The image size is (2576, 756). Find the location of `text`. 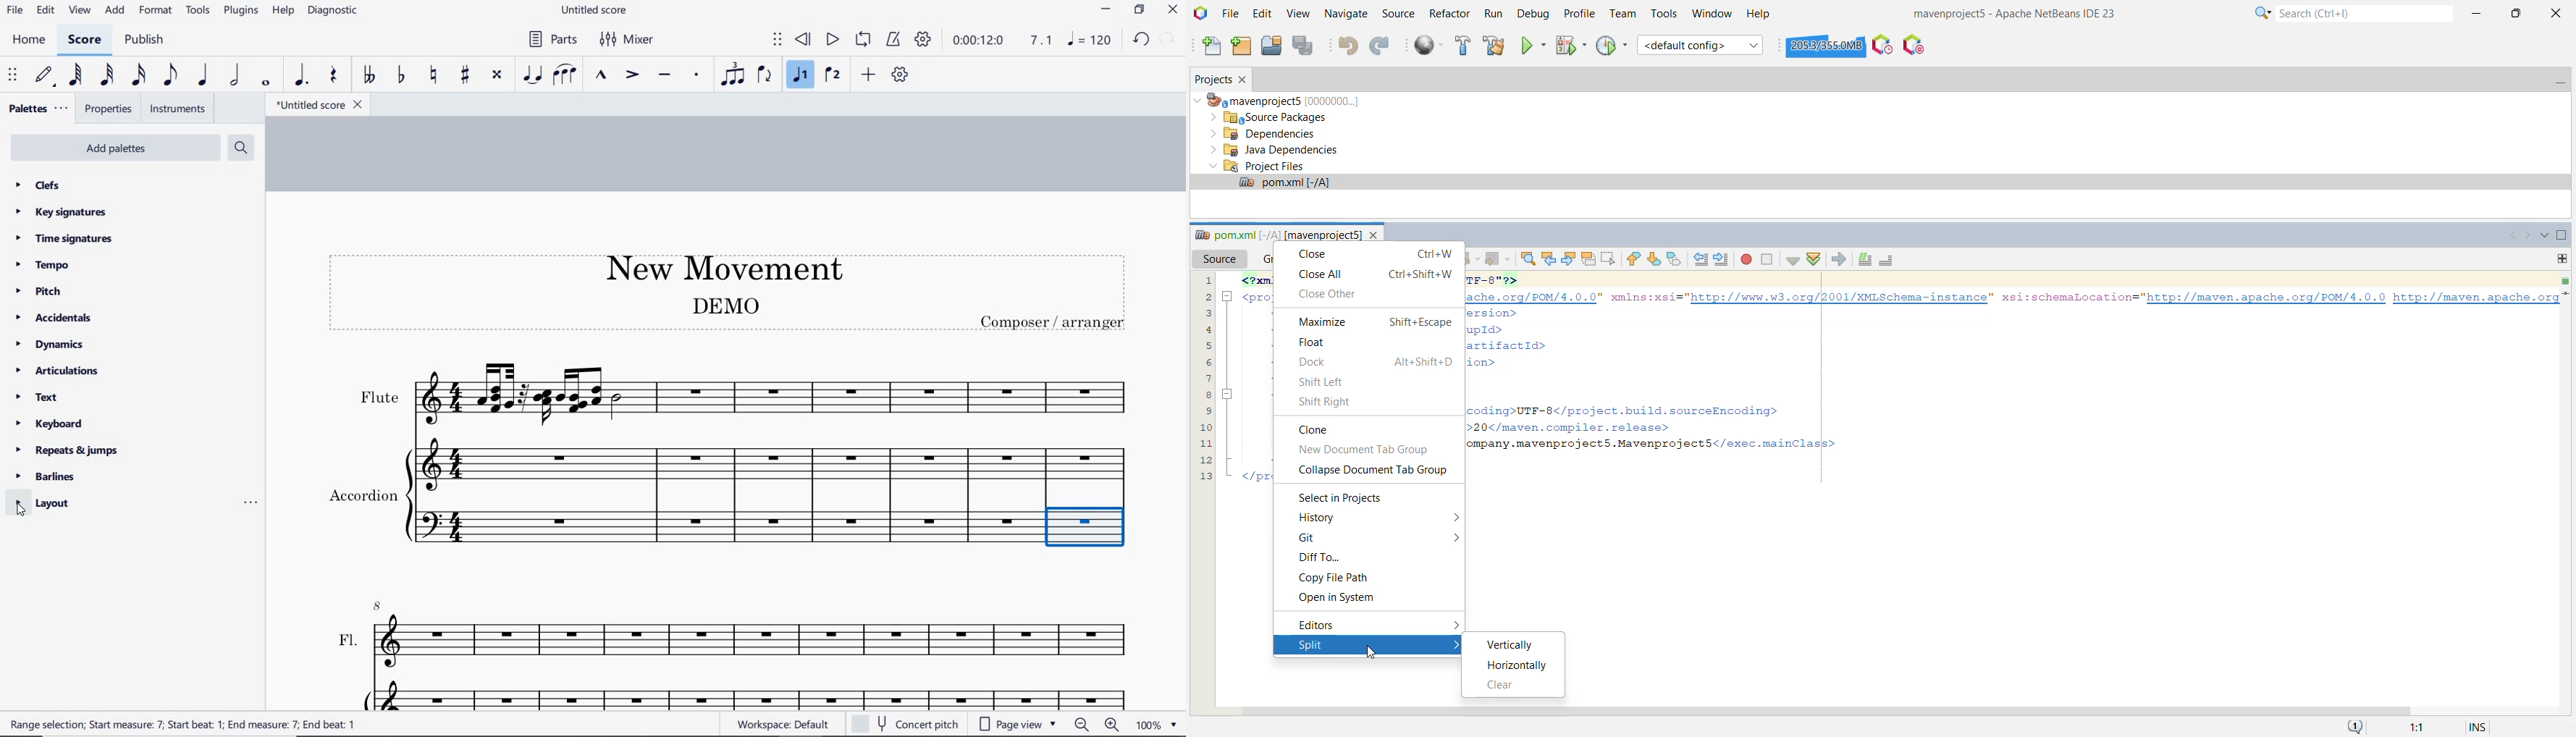

text is located at coordinates (349, 640).